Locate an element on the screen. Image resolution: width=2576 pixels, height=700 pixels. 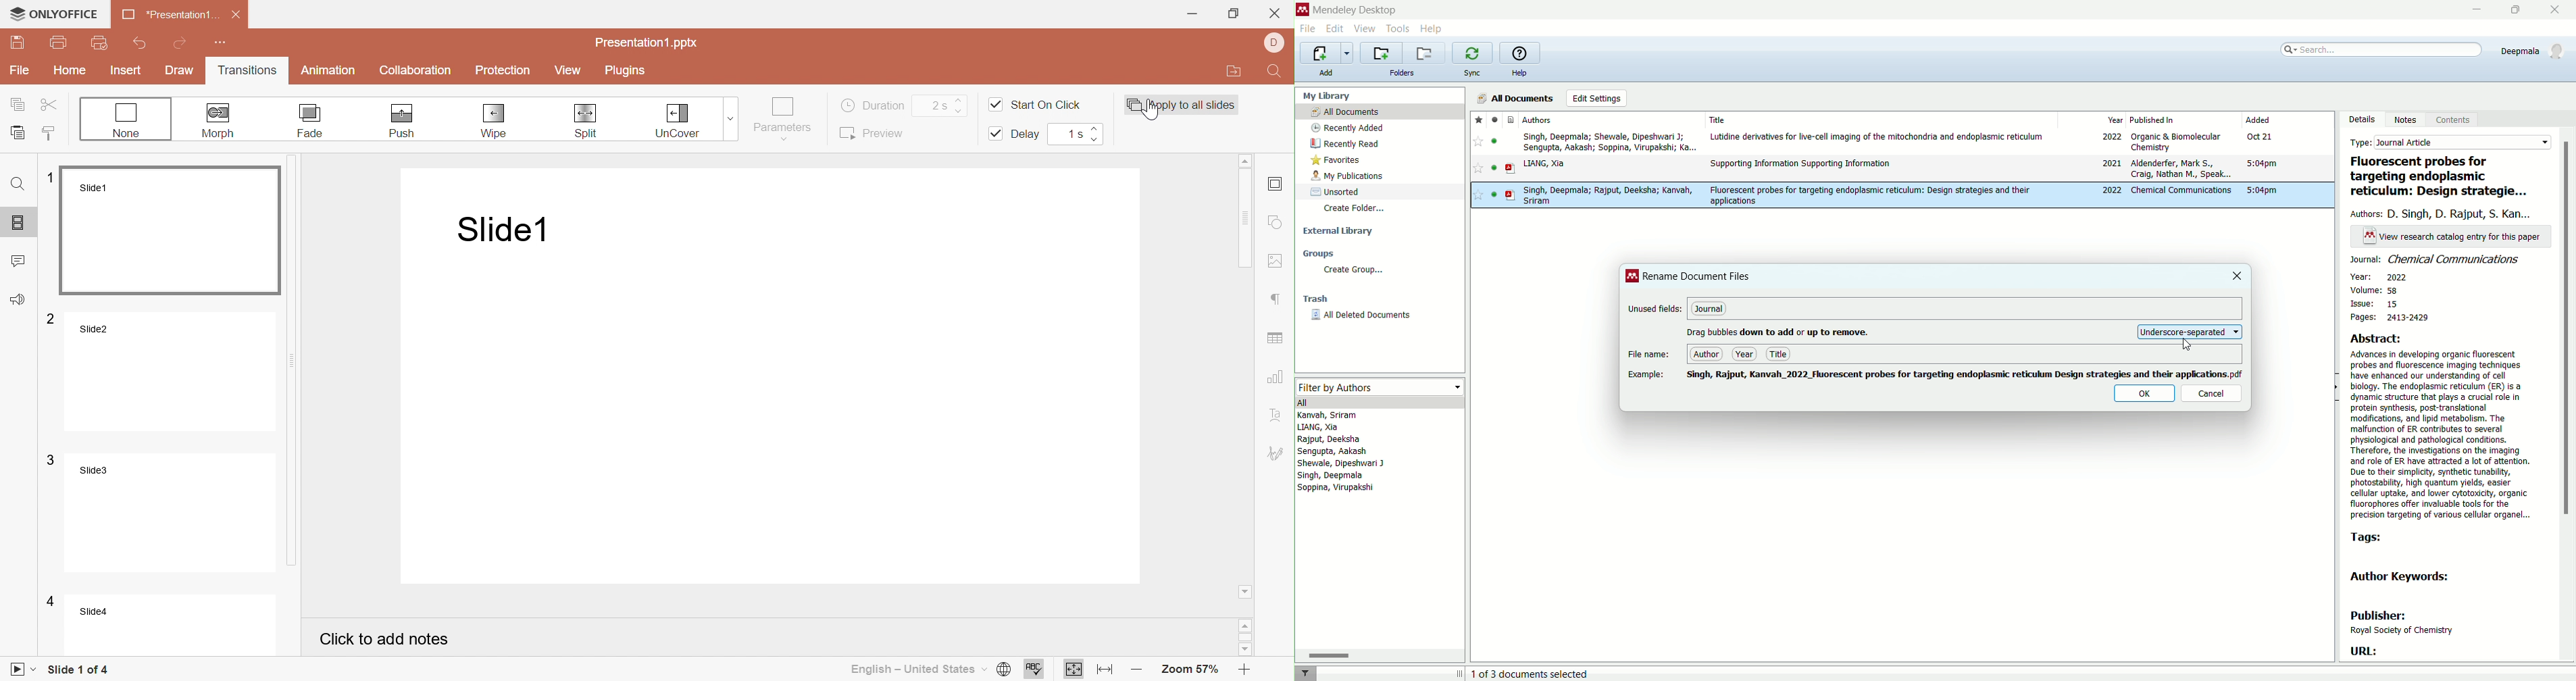
read/unread is located at coordinates (1494, 170).